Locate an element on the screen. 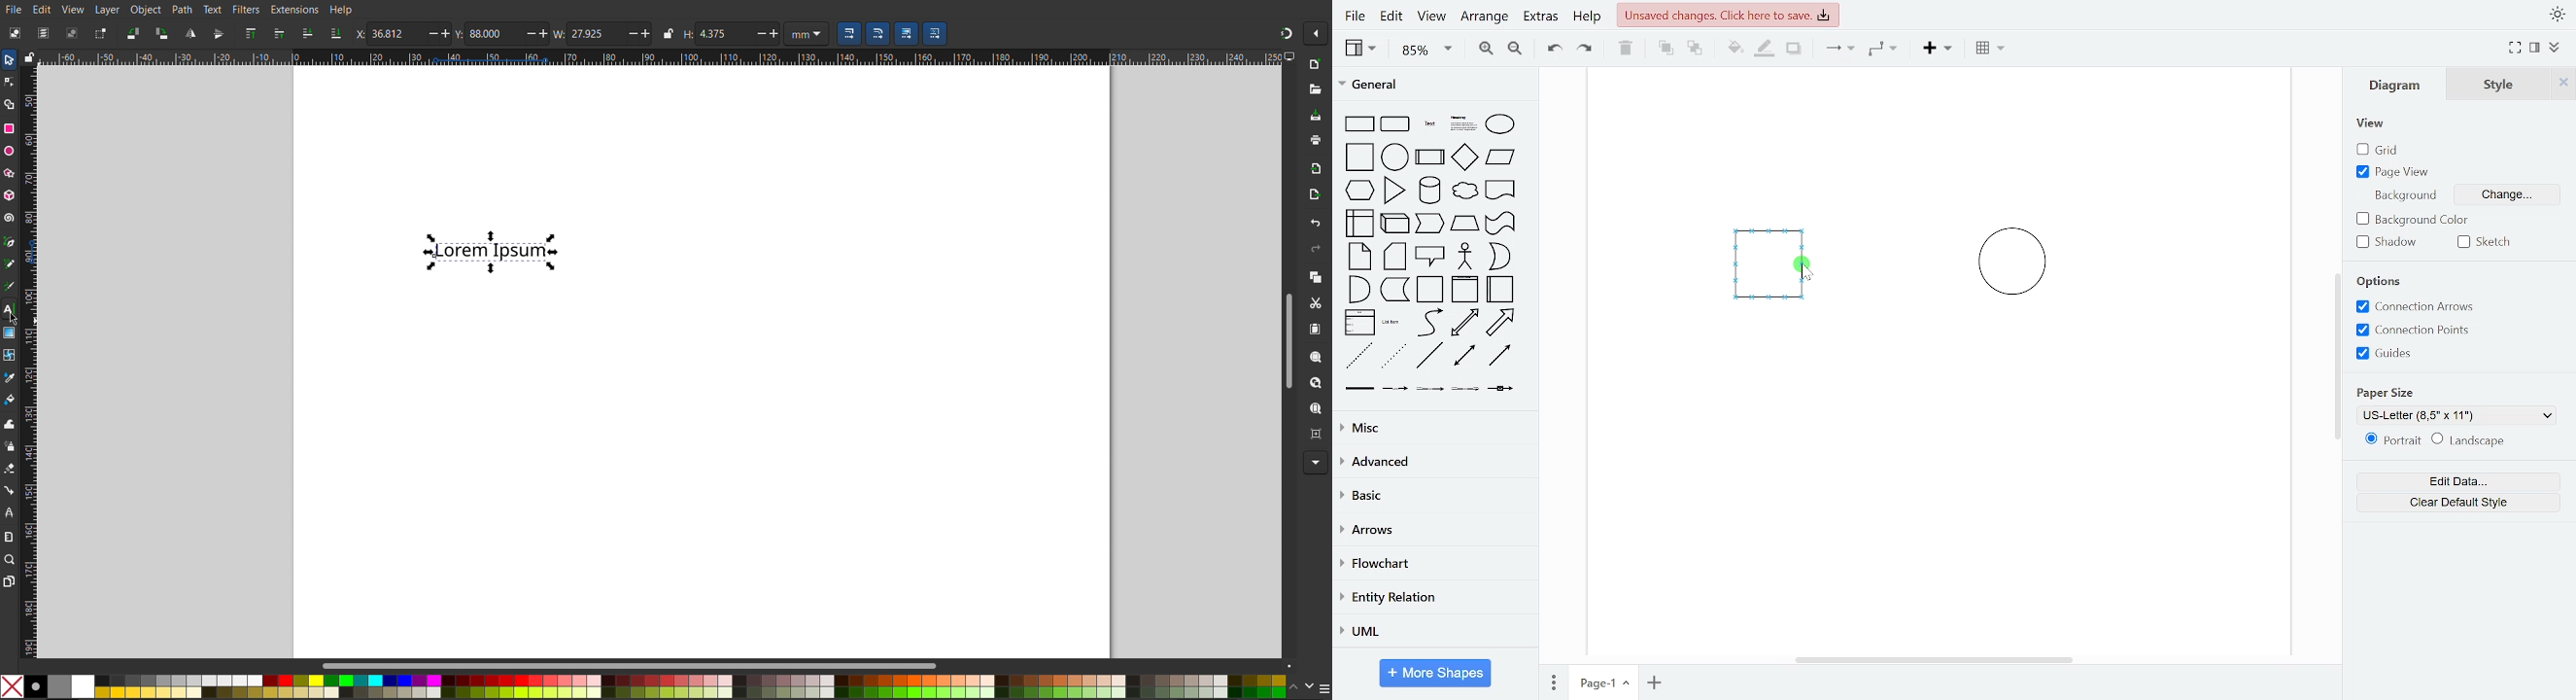 This screenshot has height=700, width=2576. undo is located at coordinates (1550, 47).